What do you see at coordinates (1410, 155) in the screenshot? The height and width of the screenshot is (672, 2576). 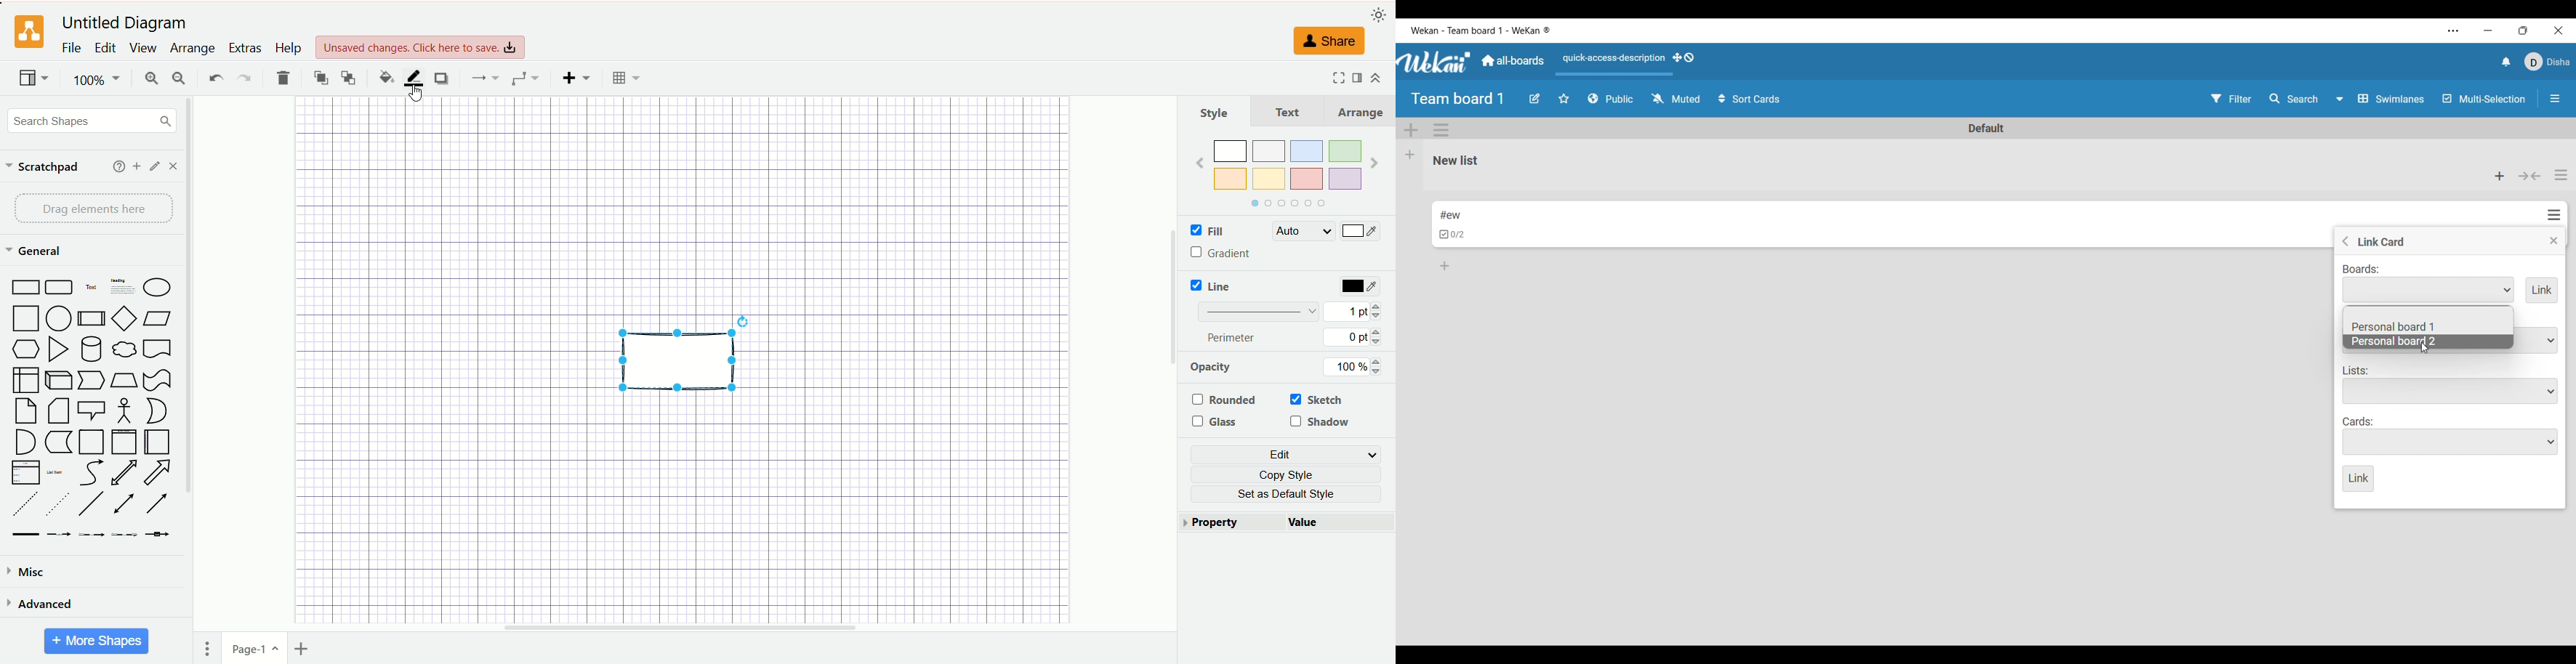 I see `Add list` at bounding box center [1410, 155].